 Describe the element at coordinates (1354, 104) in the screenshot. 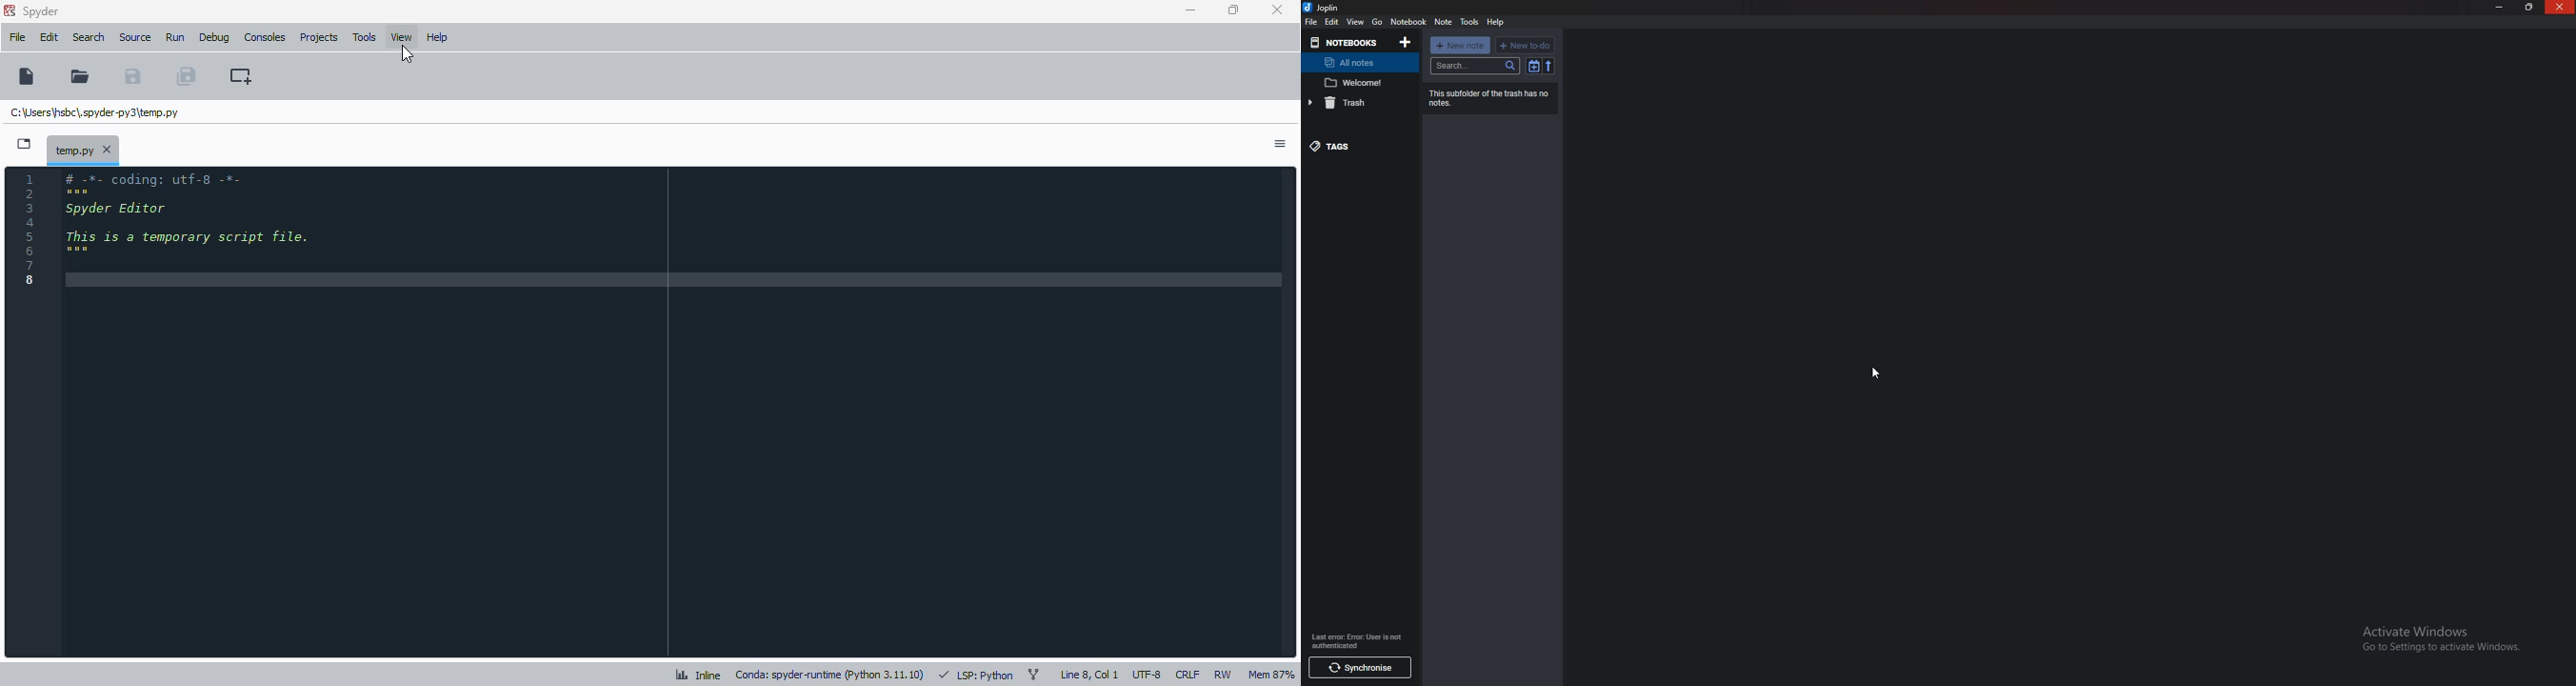

I see `trash` at that location.